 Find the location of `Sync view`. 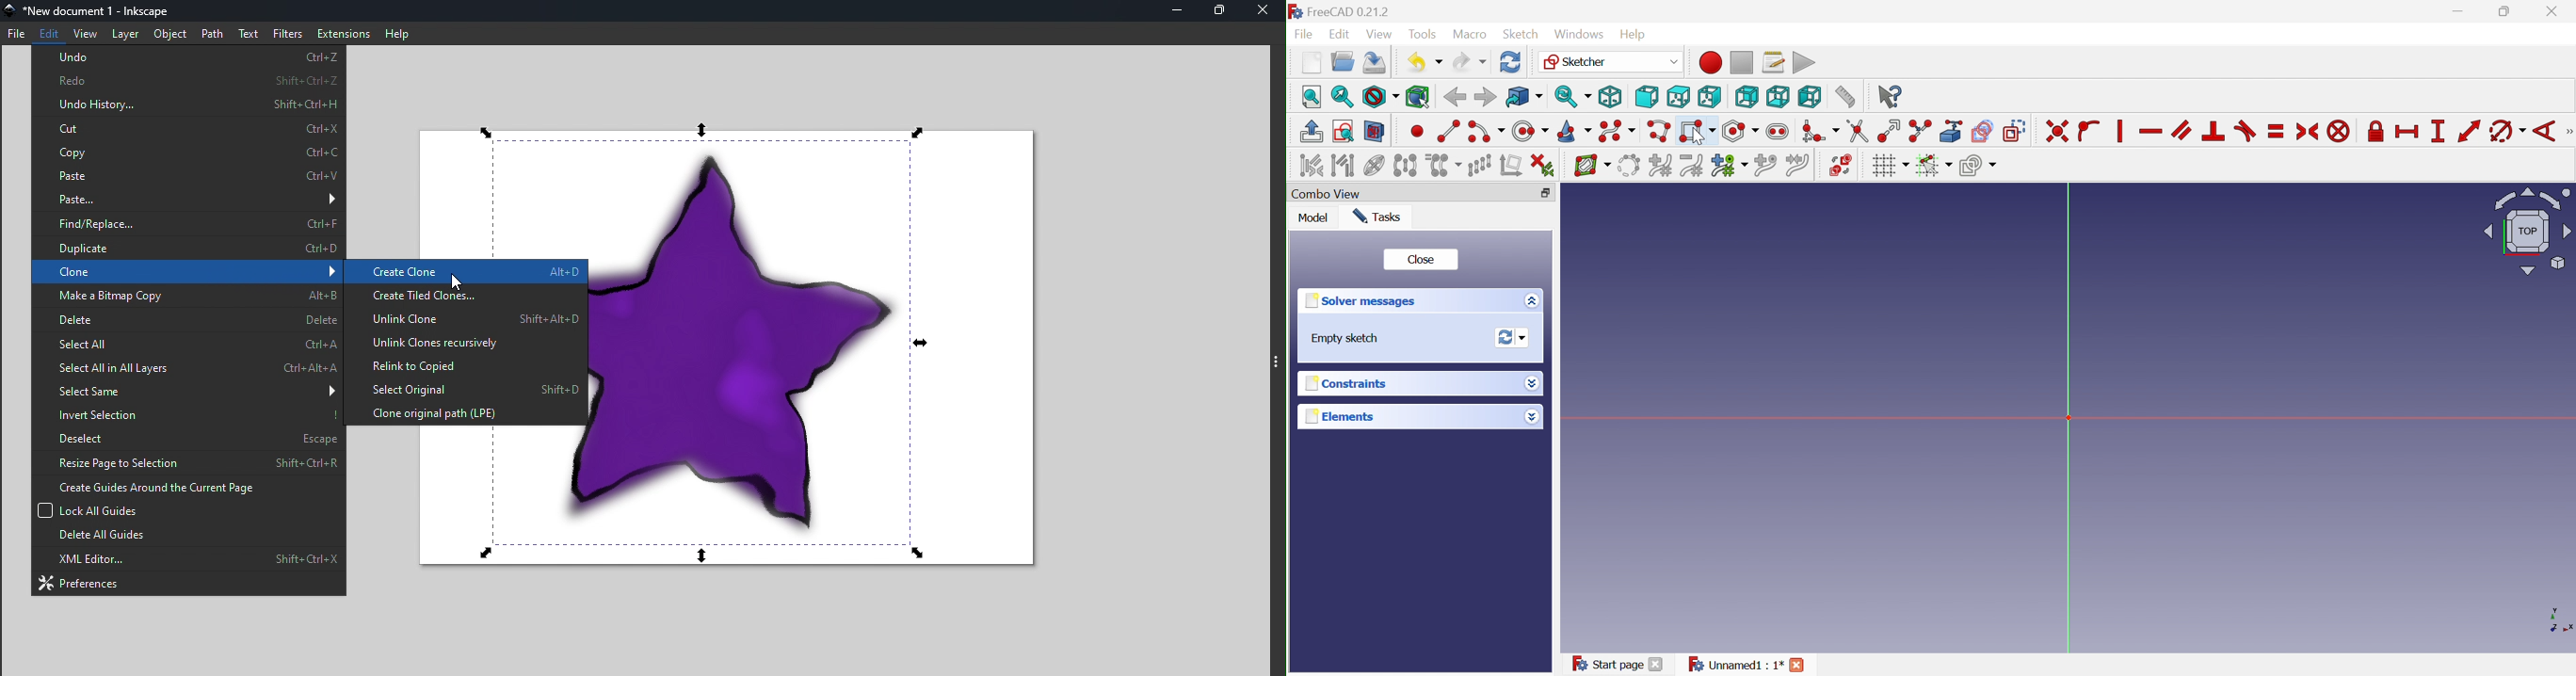

Sync view is located at coordinates (1573, 96).